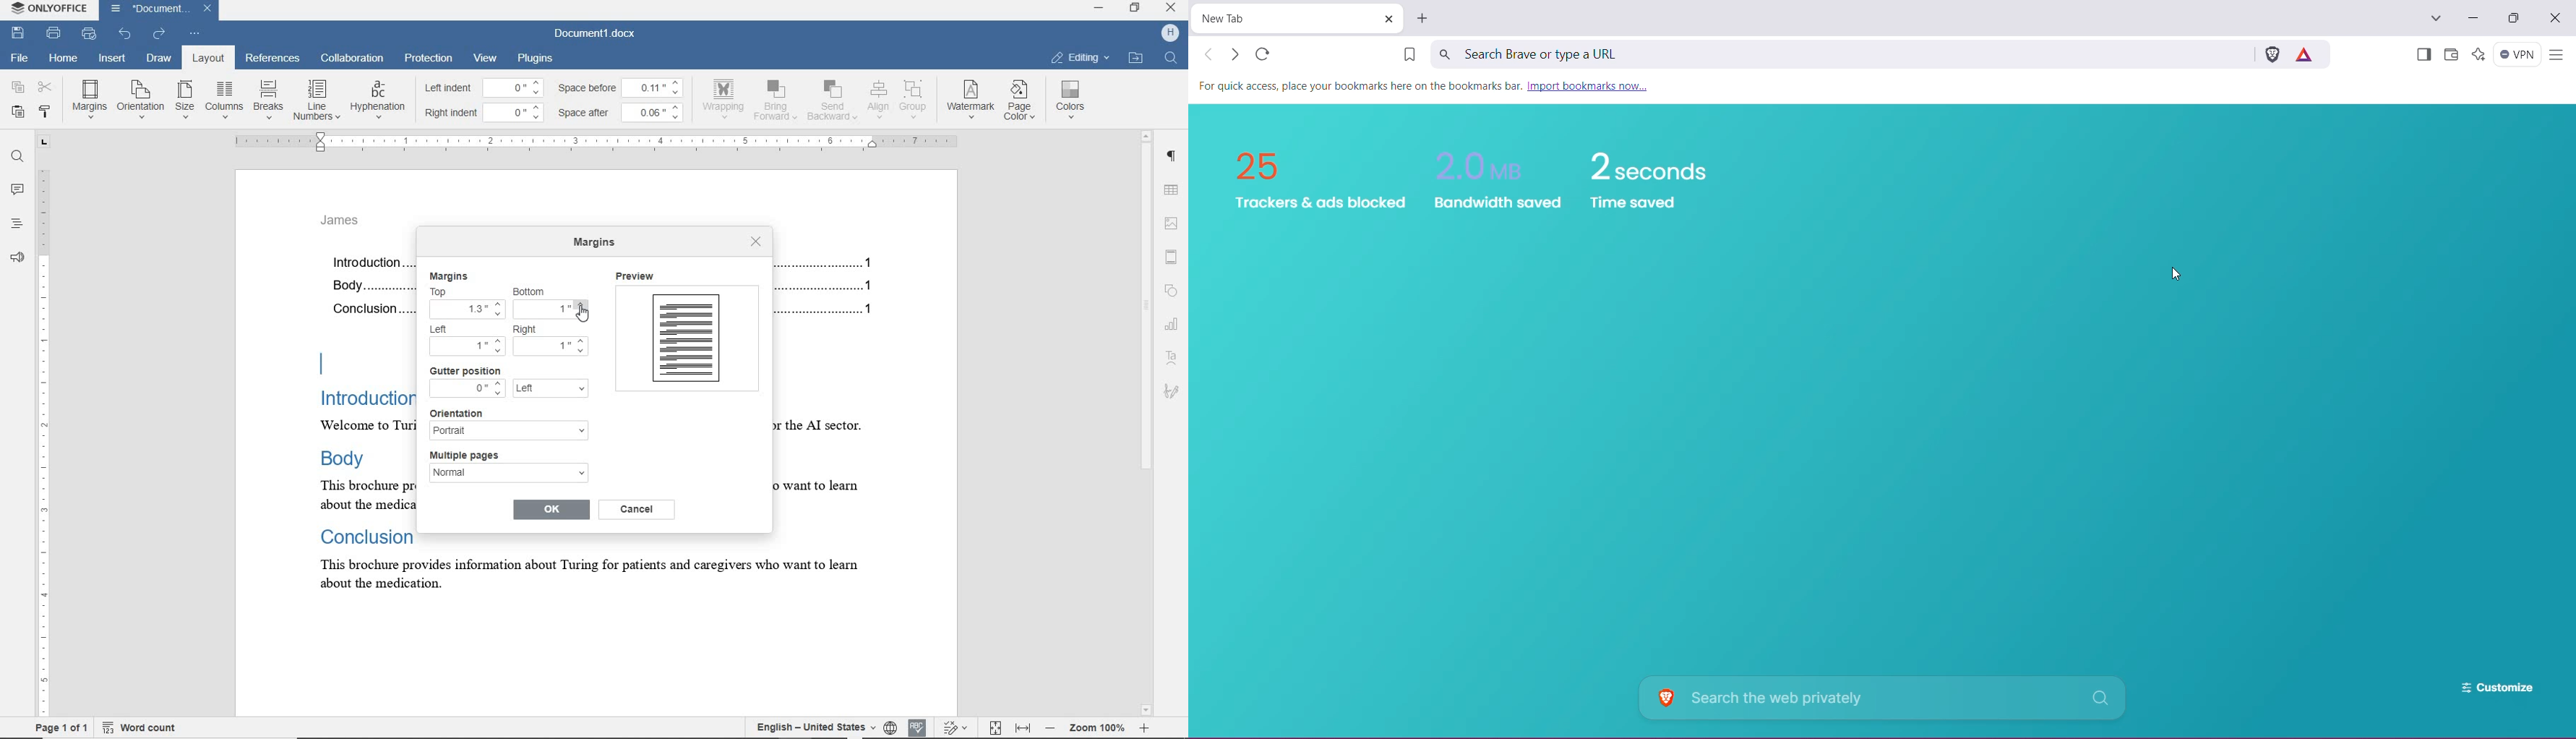 This screenshot has width=2576, height=756. I want to click on increased top margin by 3, so click(466, 308).